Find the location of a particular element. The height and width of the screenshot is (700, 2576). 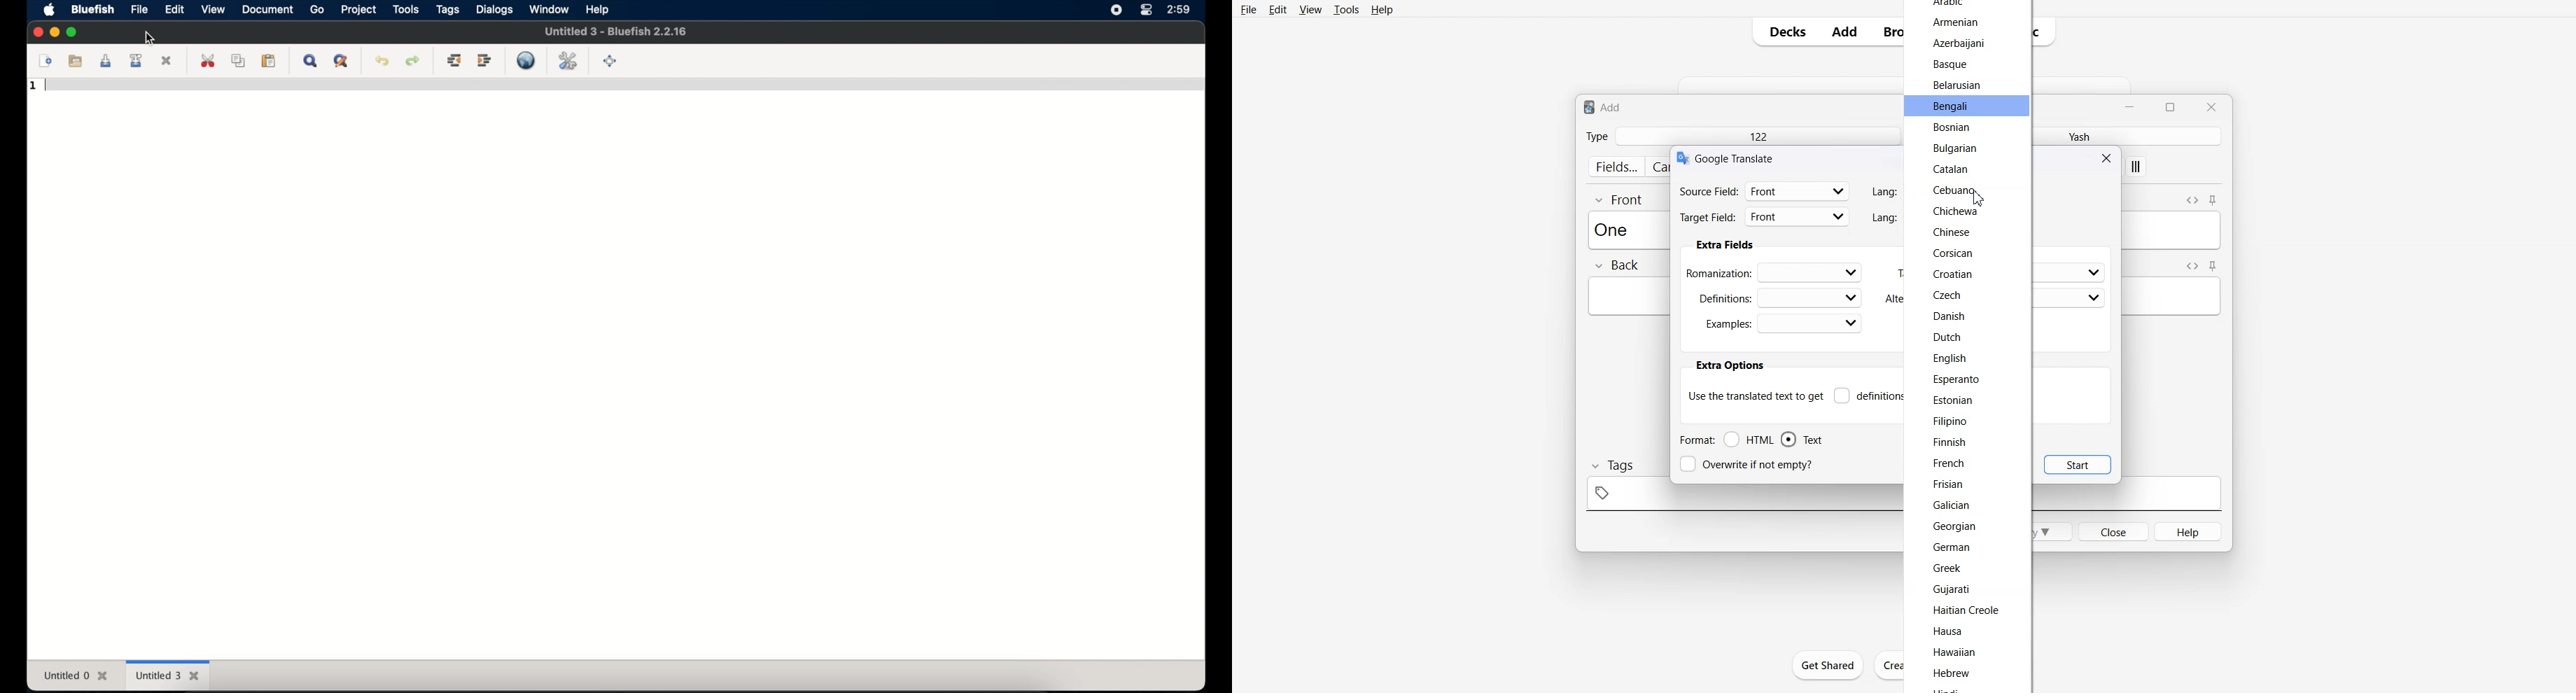

Back is located at coordinates (1616, 266).